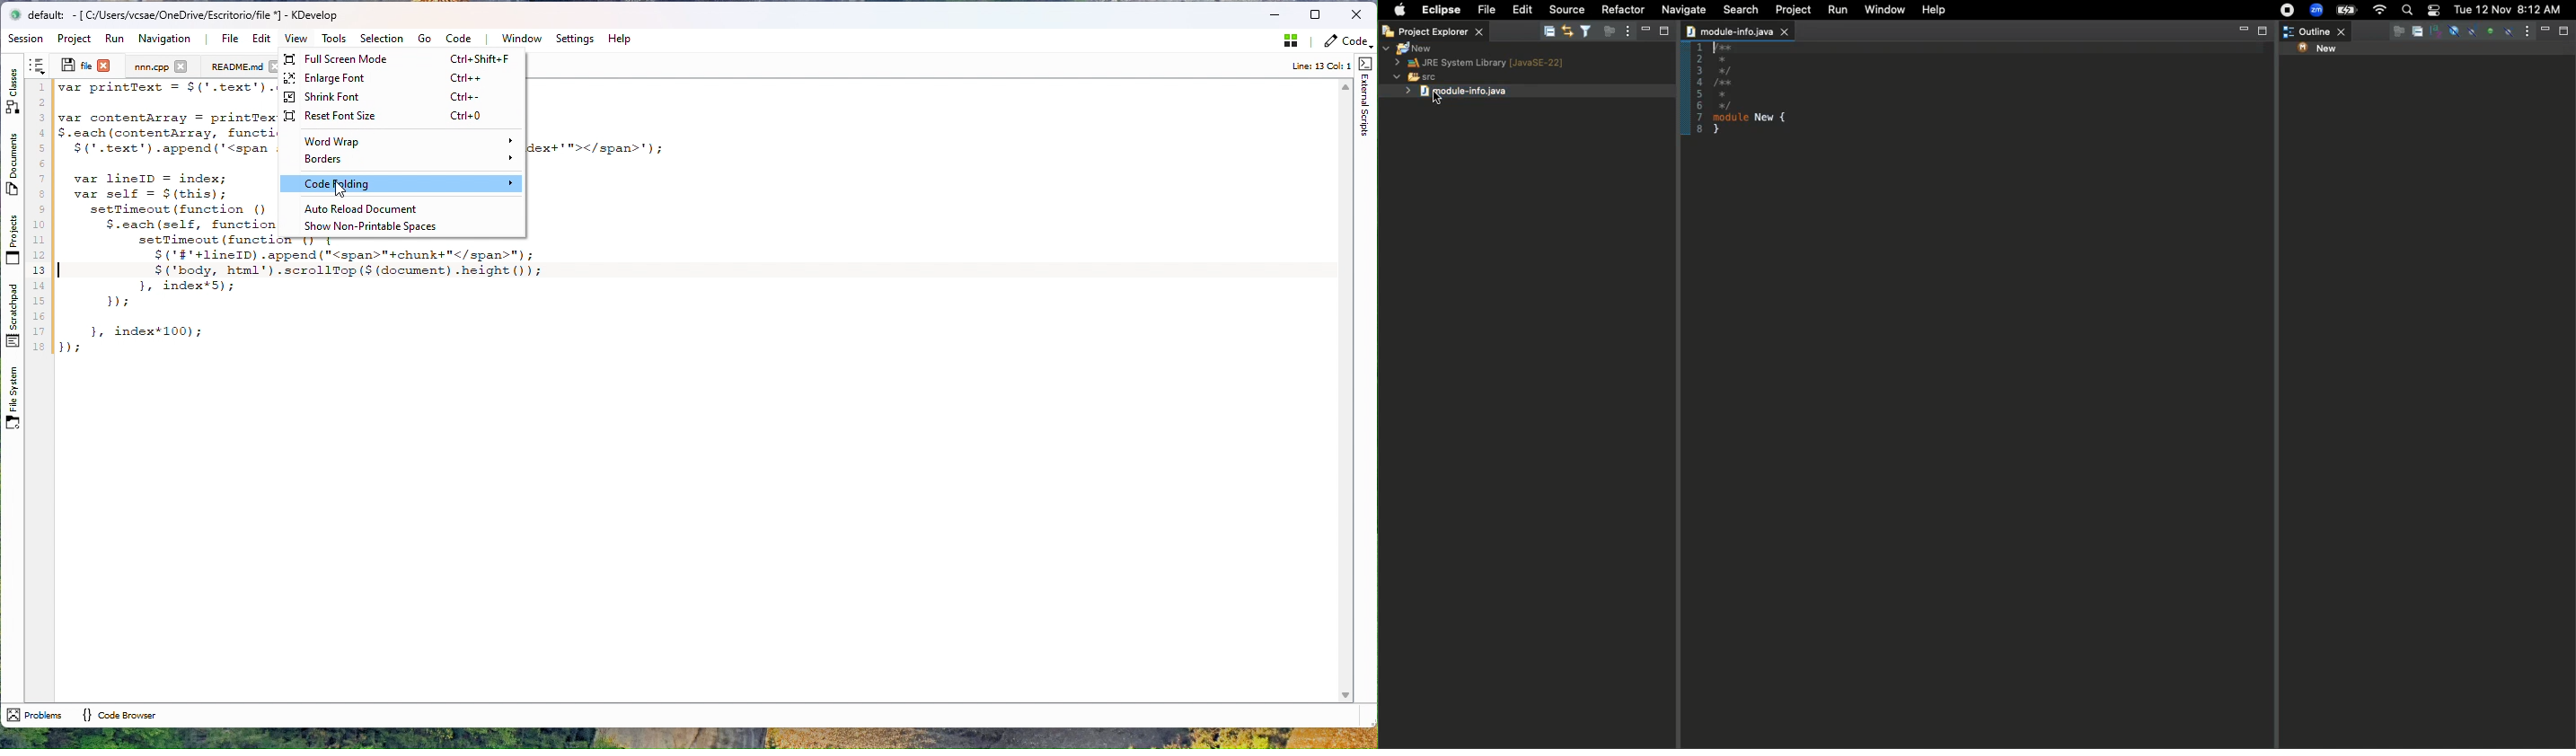  Describe the element at coordinates (2567, 32) in the screenshot. I see `Maximize` at that location.